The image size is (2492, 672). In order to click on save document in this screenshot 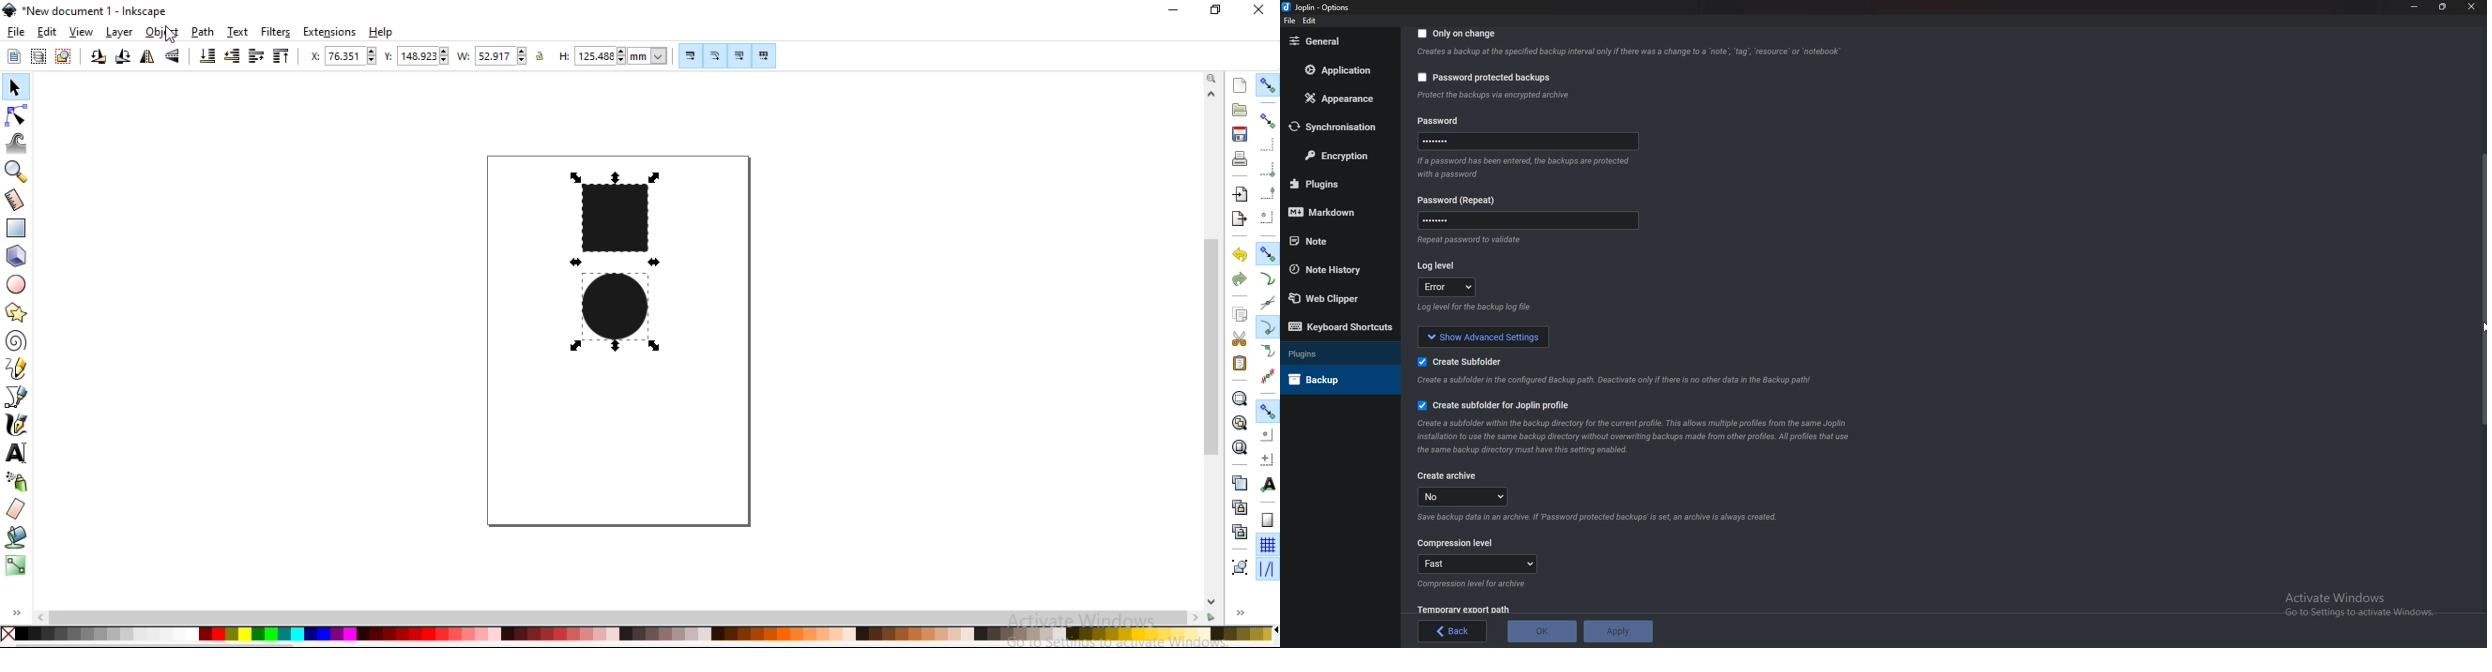, I will do `click(1239, 133)`.